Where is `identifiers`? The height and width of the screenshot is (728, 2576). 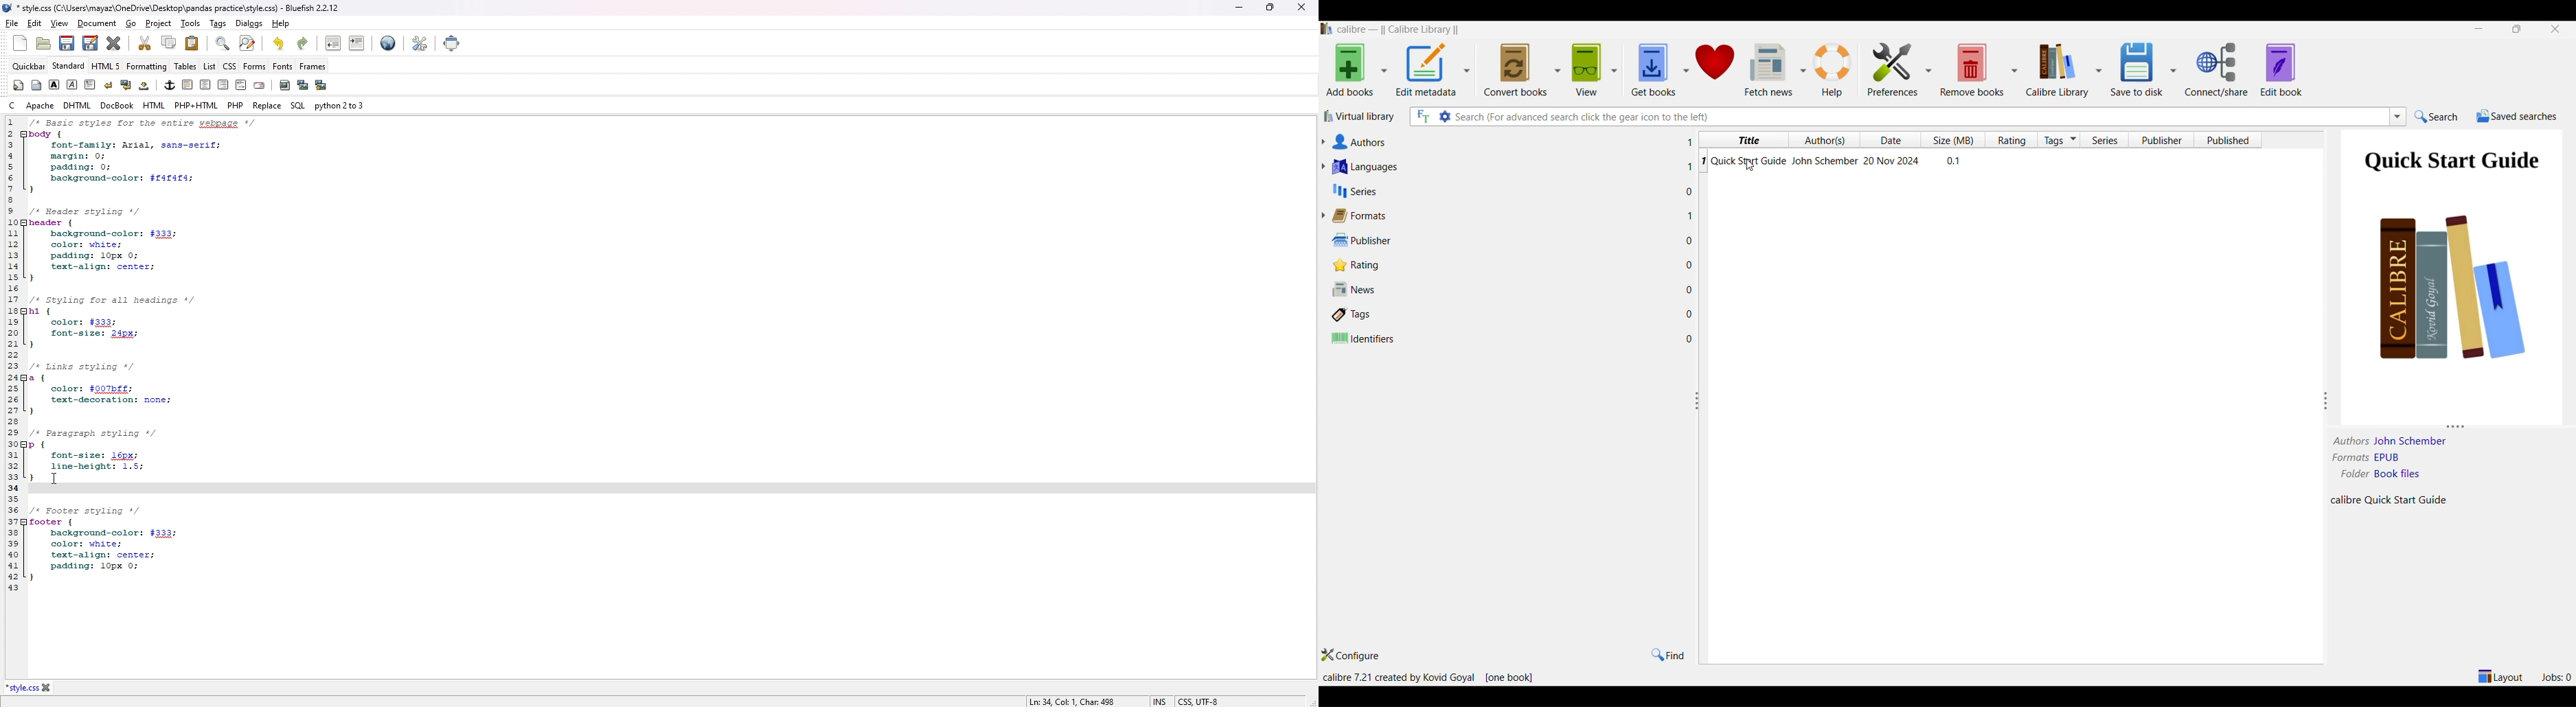 identifiers is located at coordinates (1516, 338).